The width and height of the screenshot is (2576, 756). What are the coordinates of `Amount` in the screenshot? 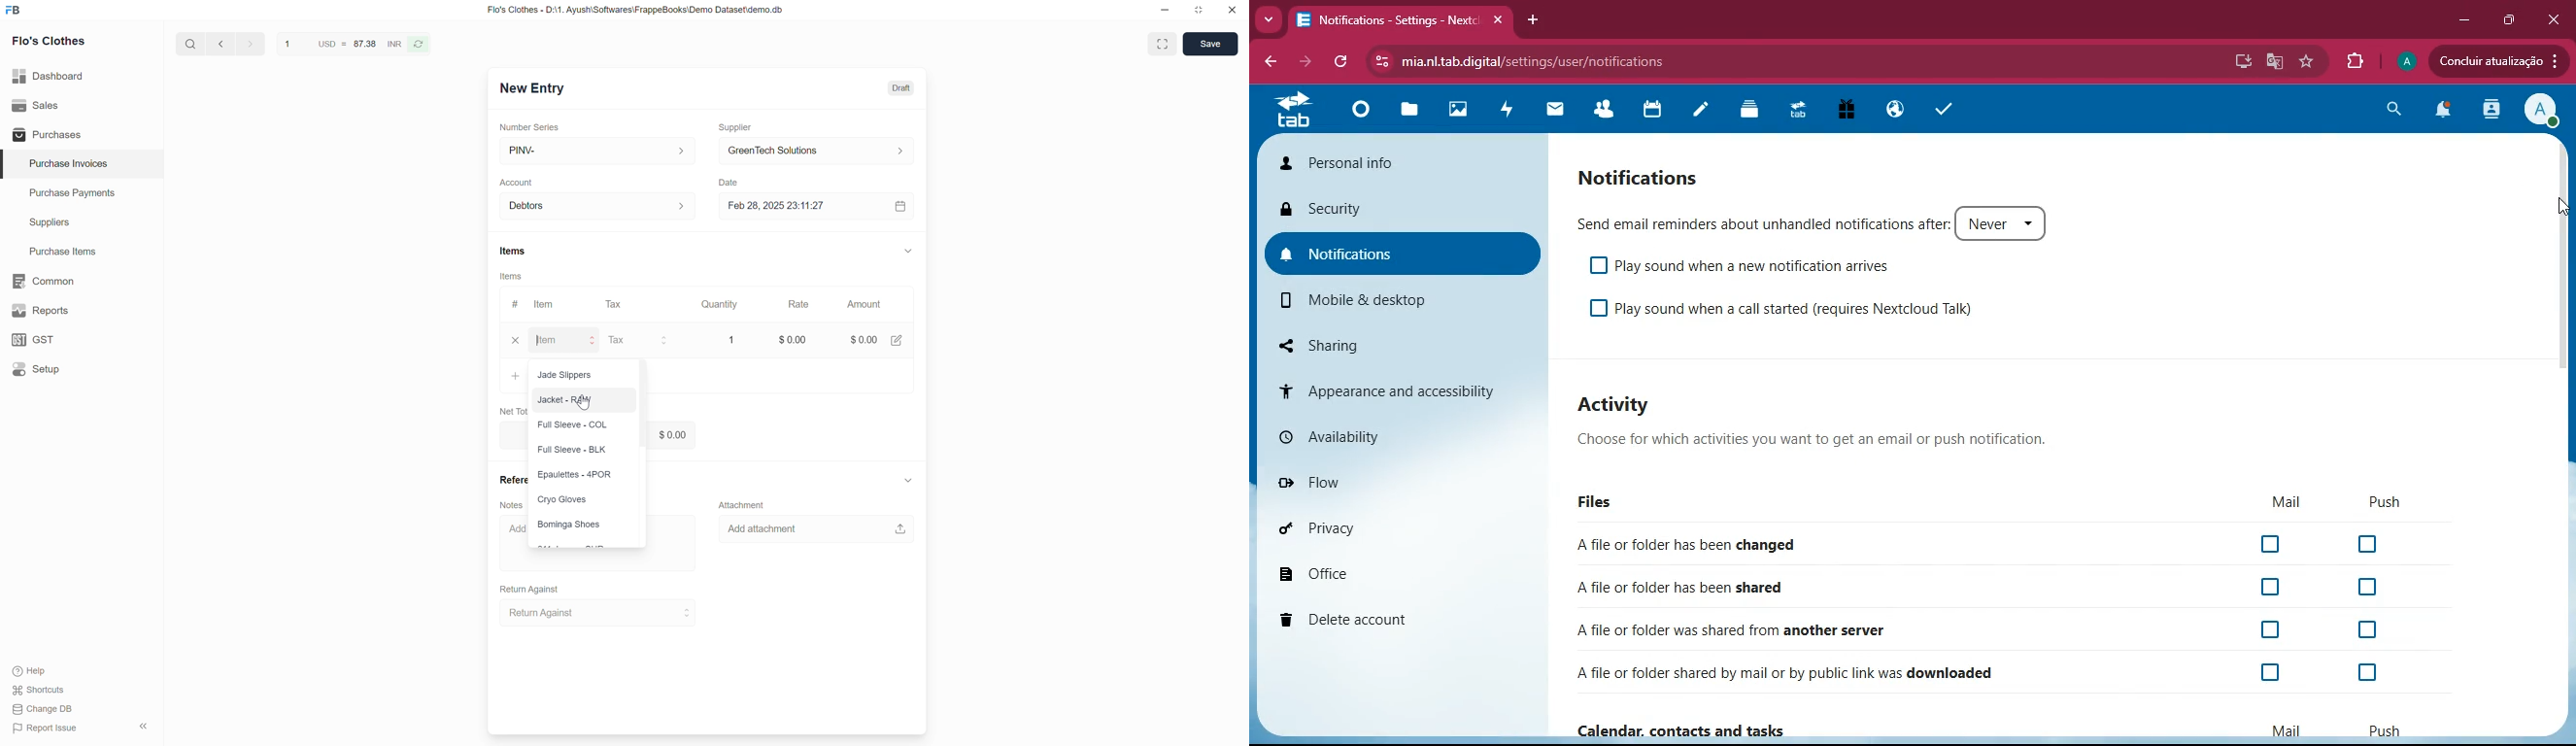 It's located at (866, 305).